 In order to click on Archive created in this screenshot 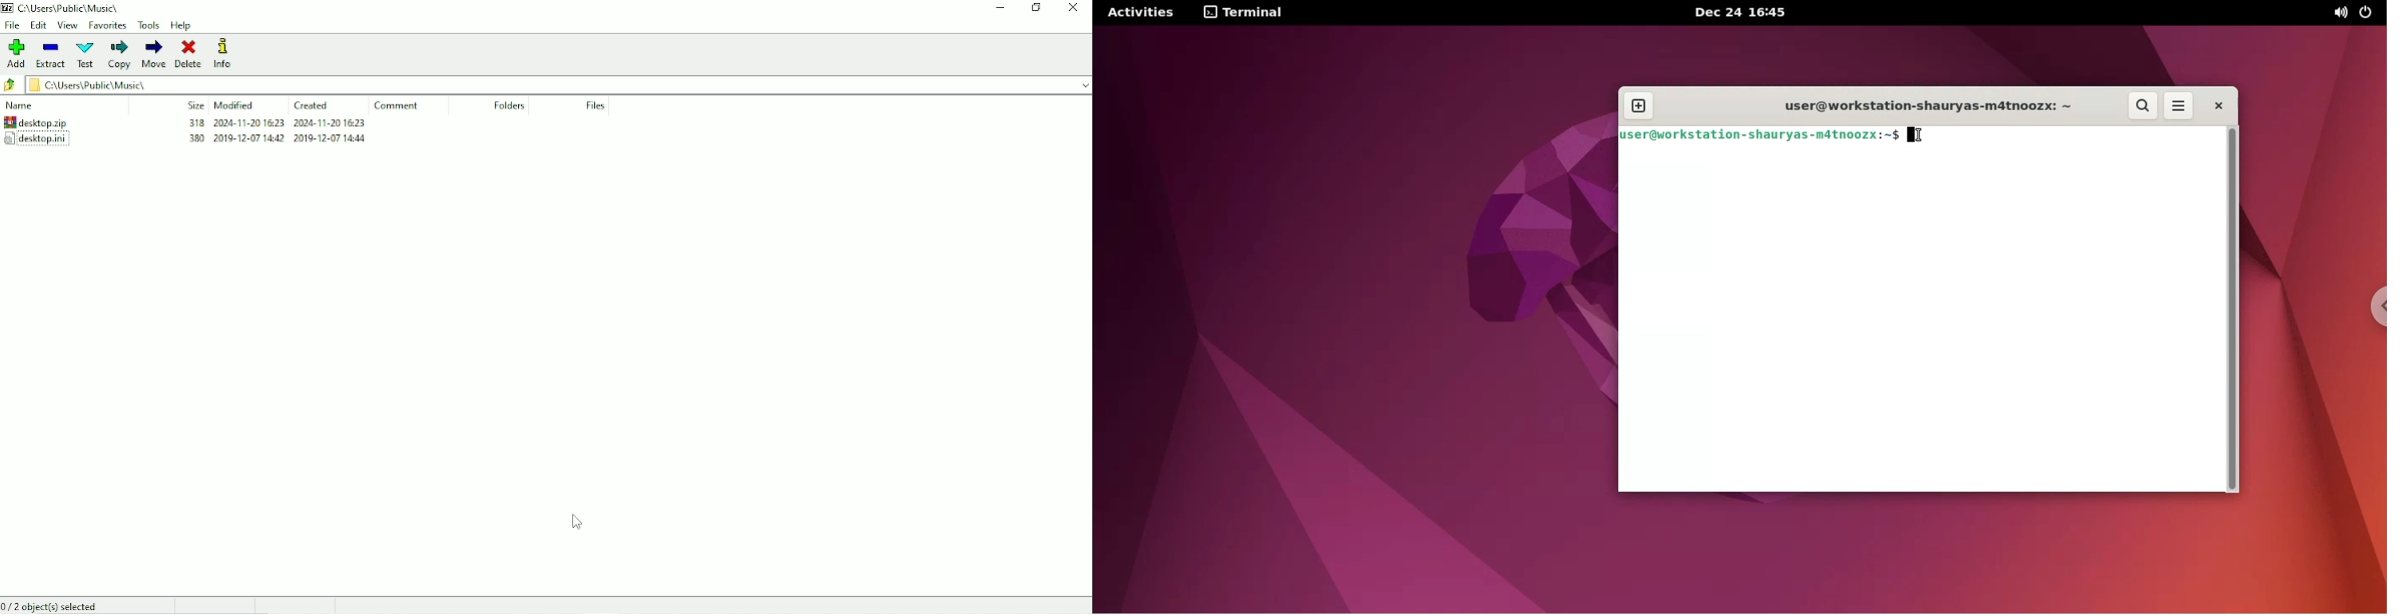, I will do `click(184, 122)`.